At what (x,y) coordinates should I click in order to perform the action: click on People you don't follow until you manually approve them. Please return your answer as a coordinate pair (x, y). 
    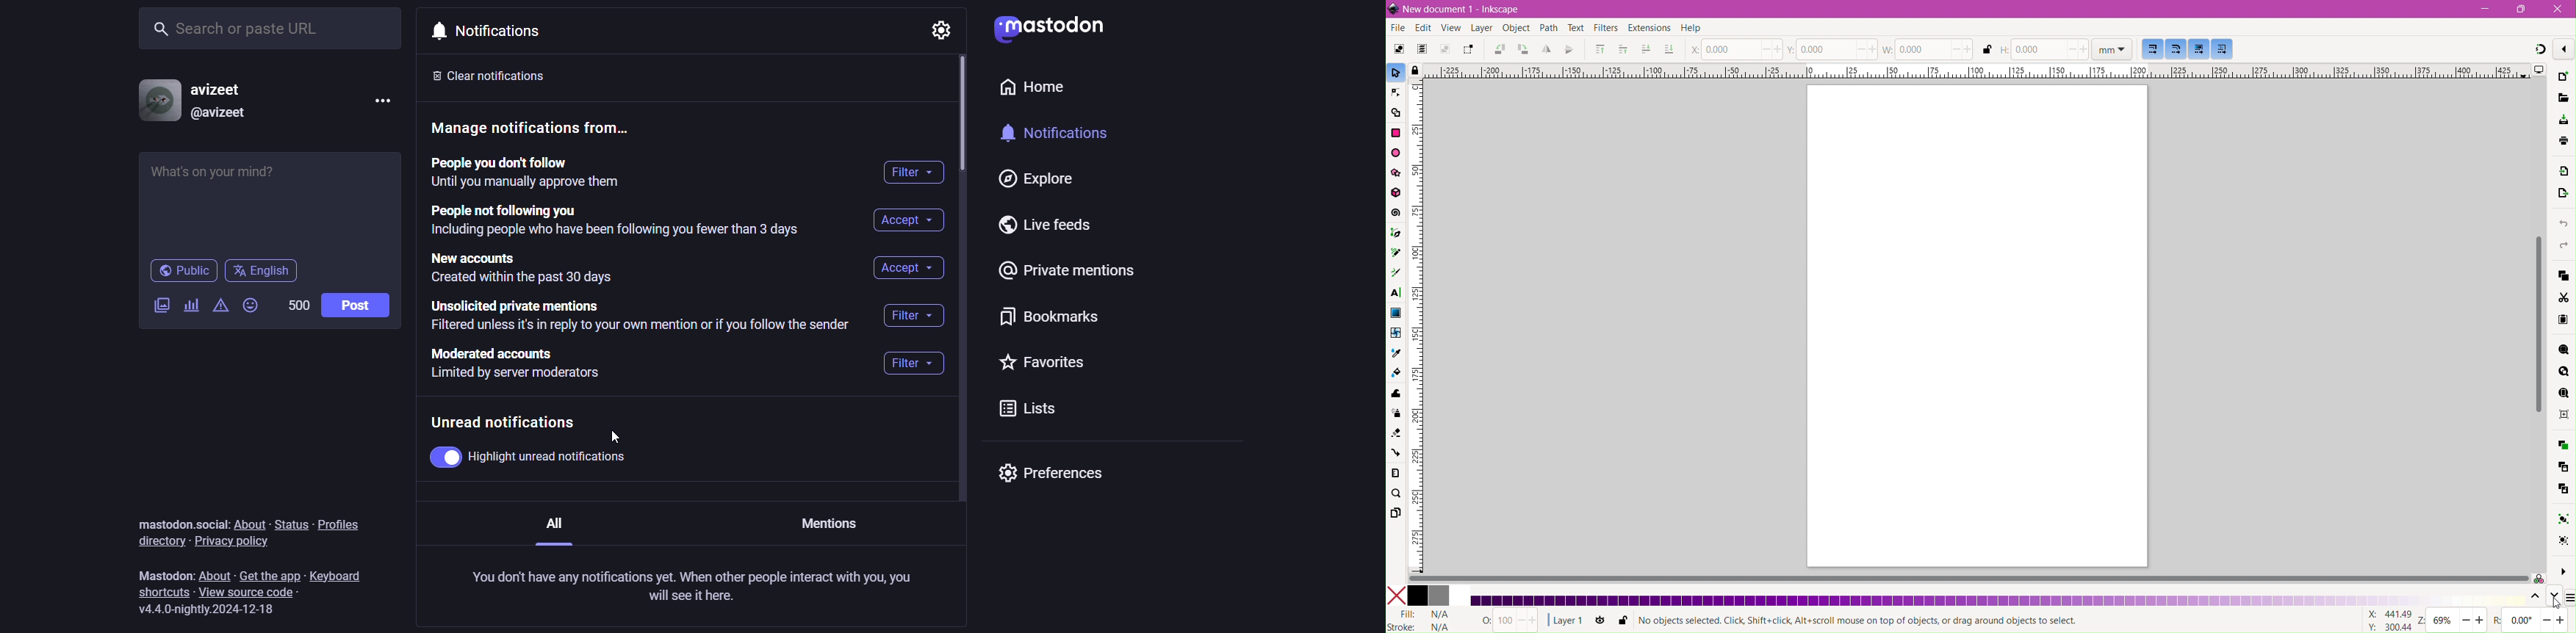
    Looking at the image, I should click on (533, 173).